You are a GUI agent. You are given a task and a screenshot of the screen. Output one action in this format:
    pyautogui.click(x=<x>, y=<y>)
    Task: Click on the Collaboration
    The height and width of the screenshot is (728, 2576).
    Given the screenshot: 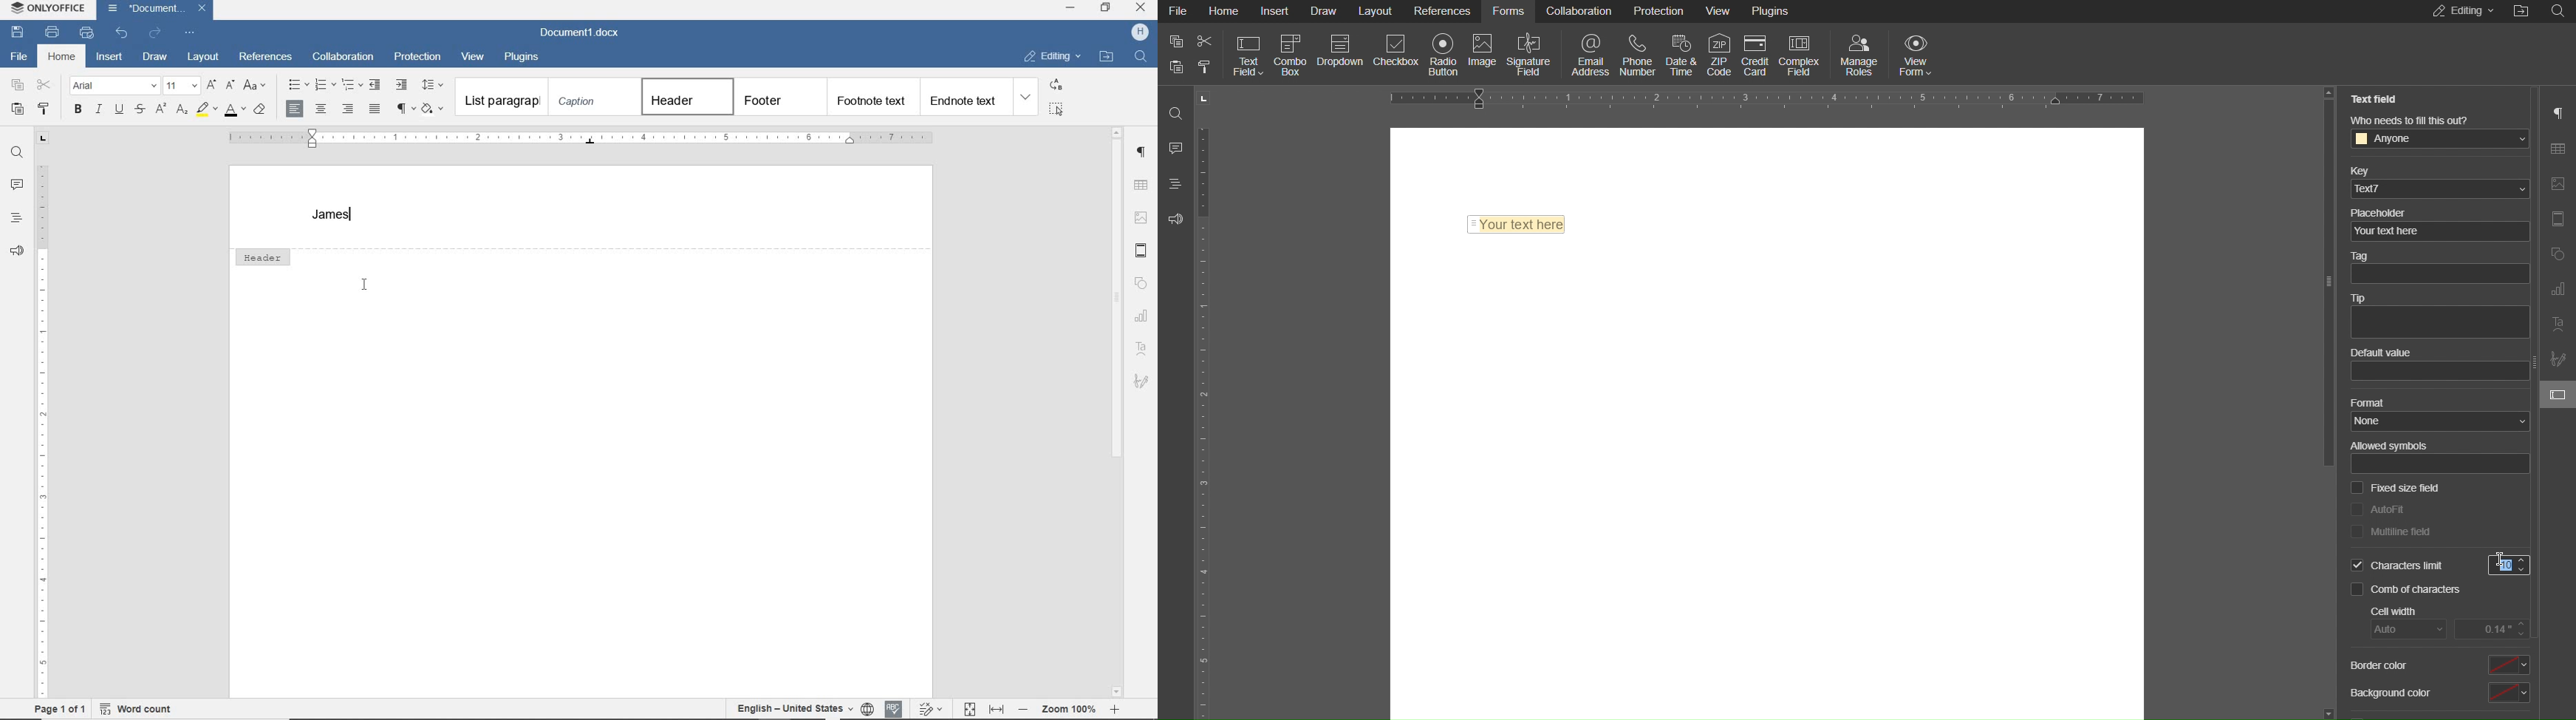 What is the action you would take?
    pyautogui.click(x=1579, y=10)
    